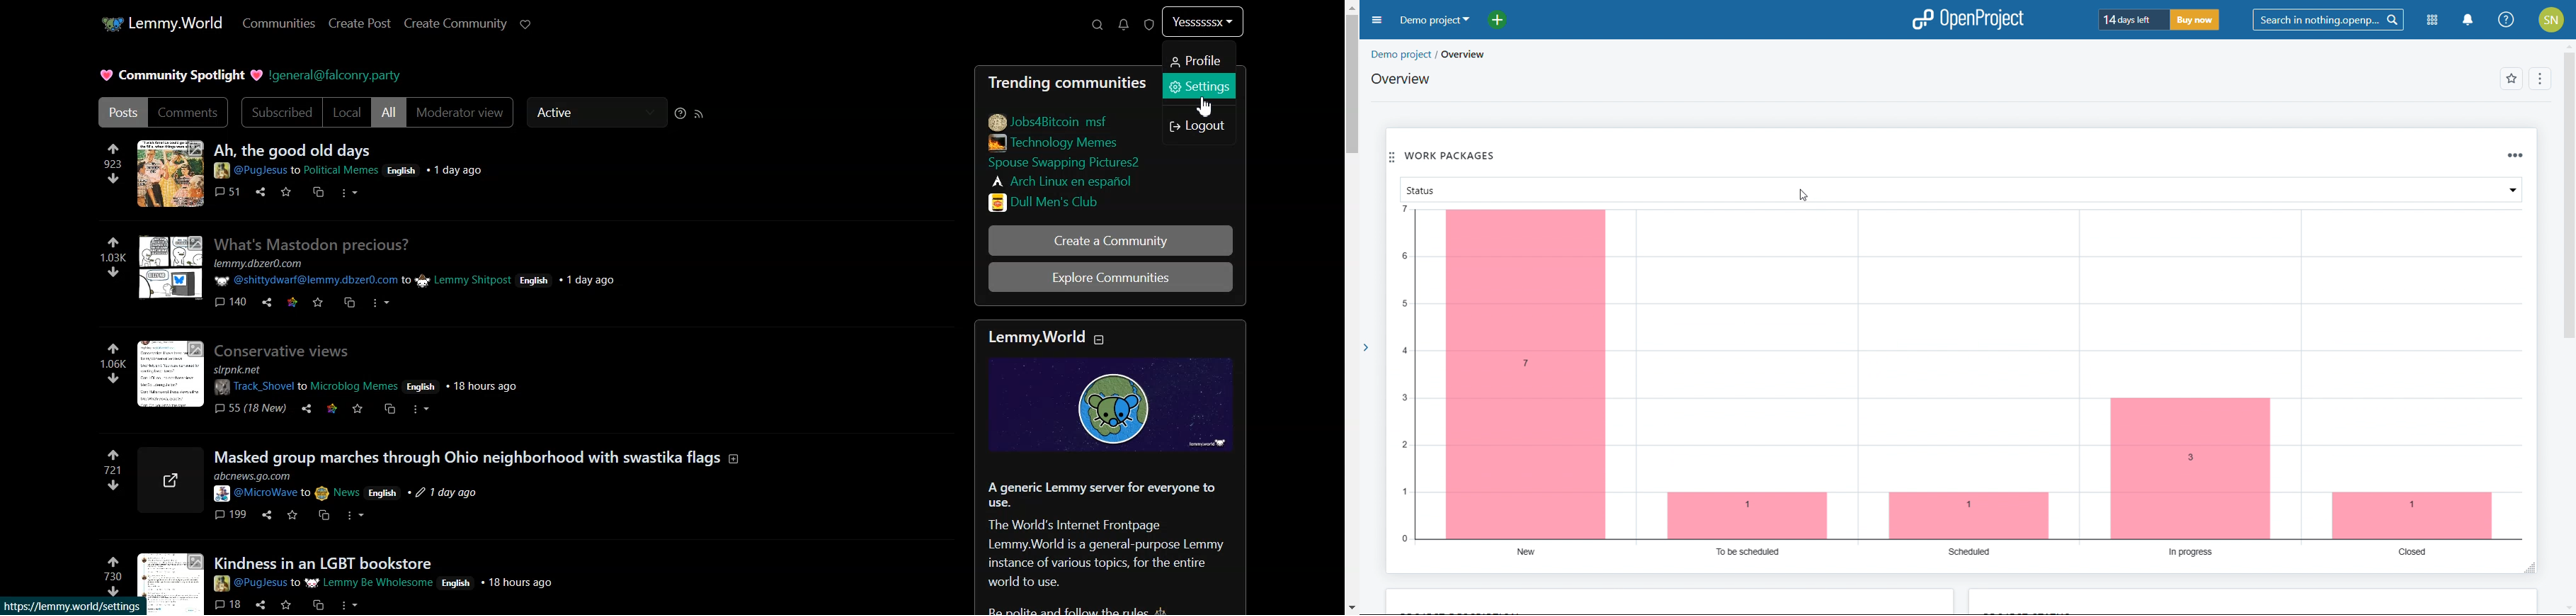 This screenshot has width=2576, height=616. I want to click on help, so click(2506, 20).